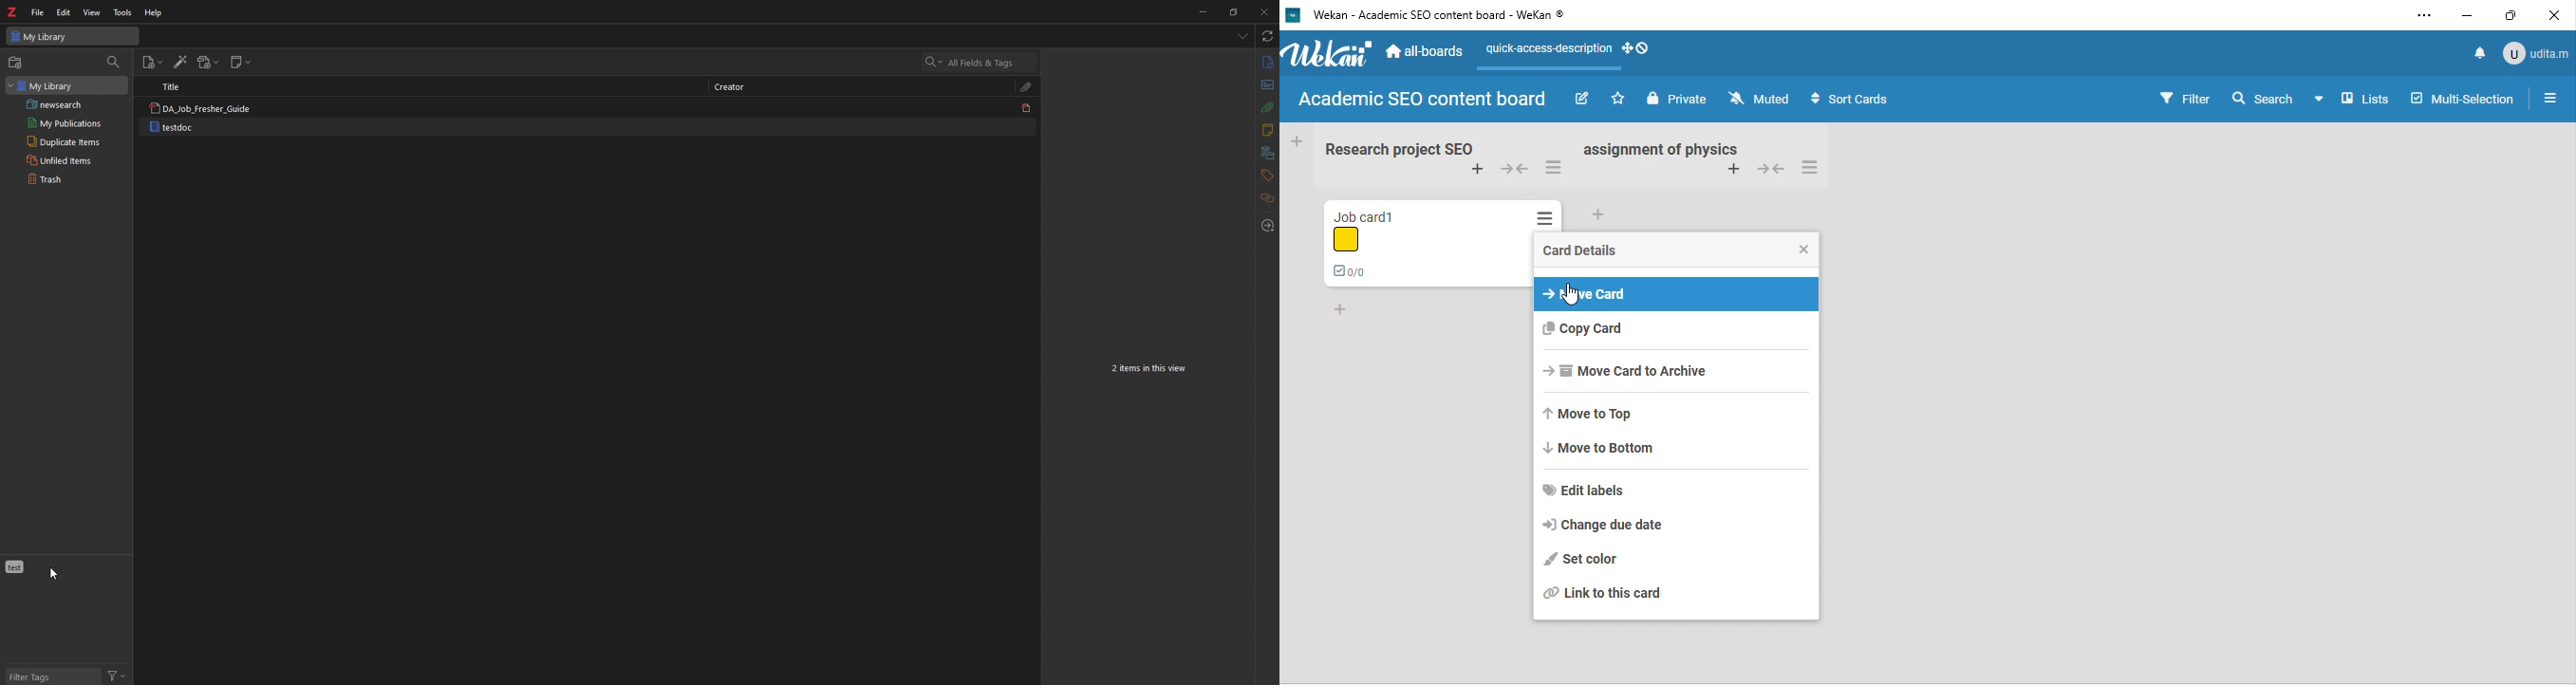  What do you see at coordinates (1438, 19) in the screenshot?
I see `Wekan - Academic SEO content board - WeKan` at bounding box center [1438, 19].